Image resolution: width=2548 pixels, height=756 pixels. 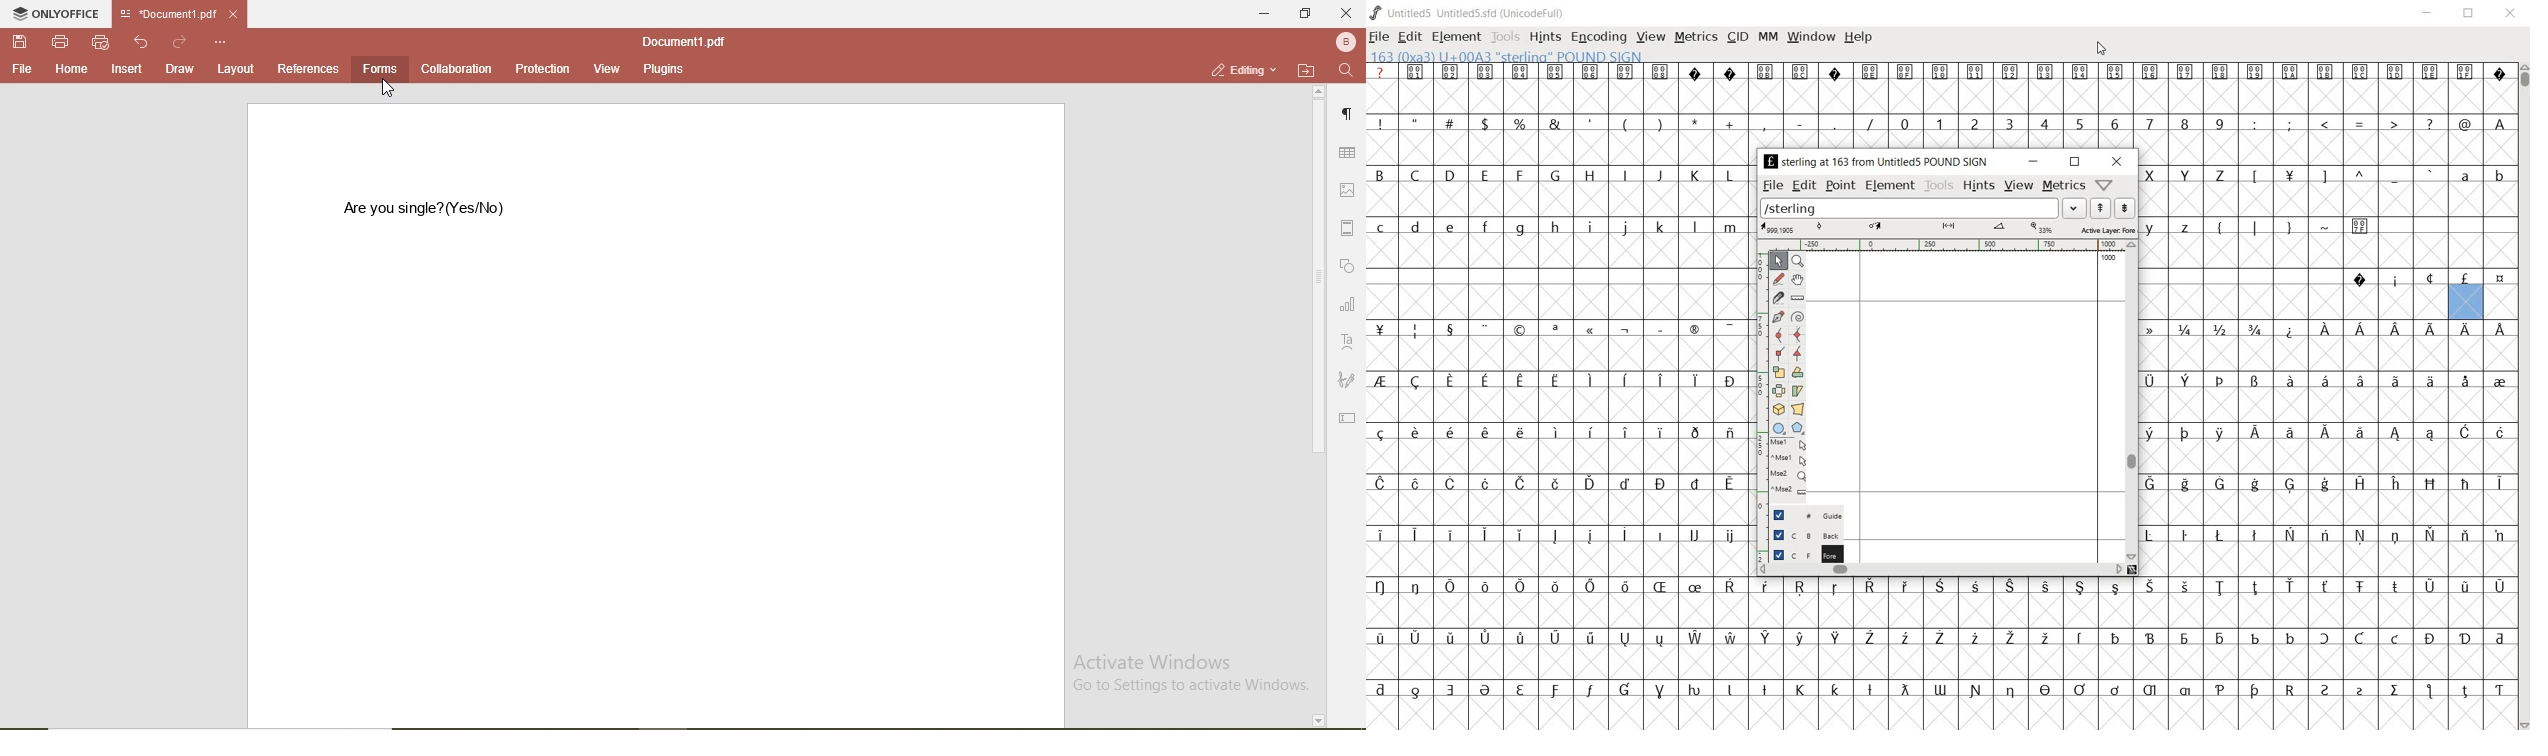 What do you see at coordinates (1484, 585) in the screenshot?
I see `Symbol` at bounding box center [1484, 585].